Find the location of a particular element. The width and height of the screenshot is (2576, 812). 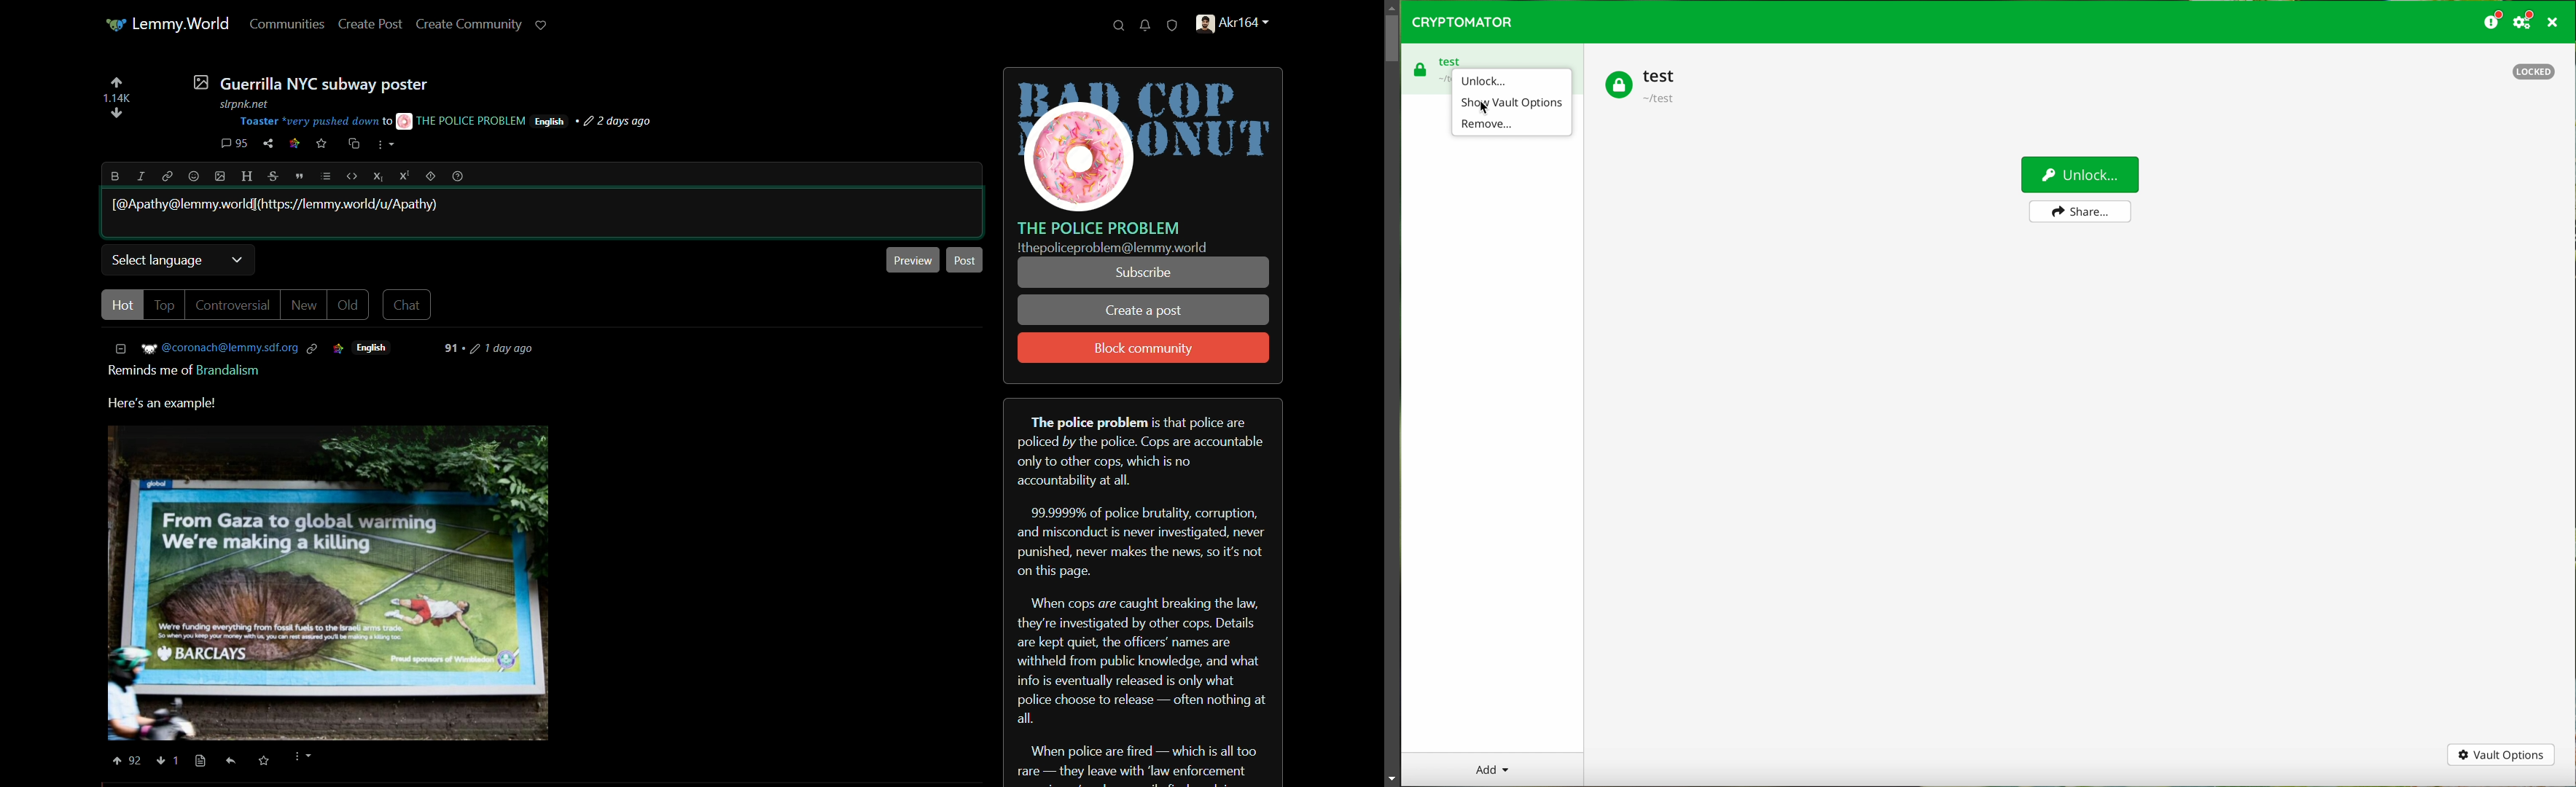

THE POLICE PROBLEM is located at coordinates (462, 120).